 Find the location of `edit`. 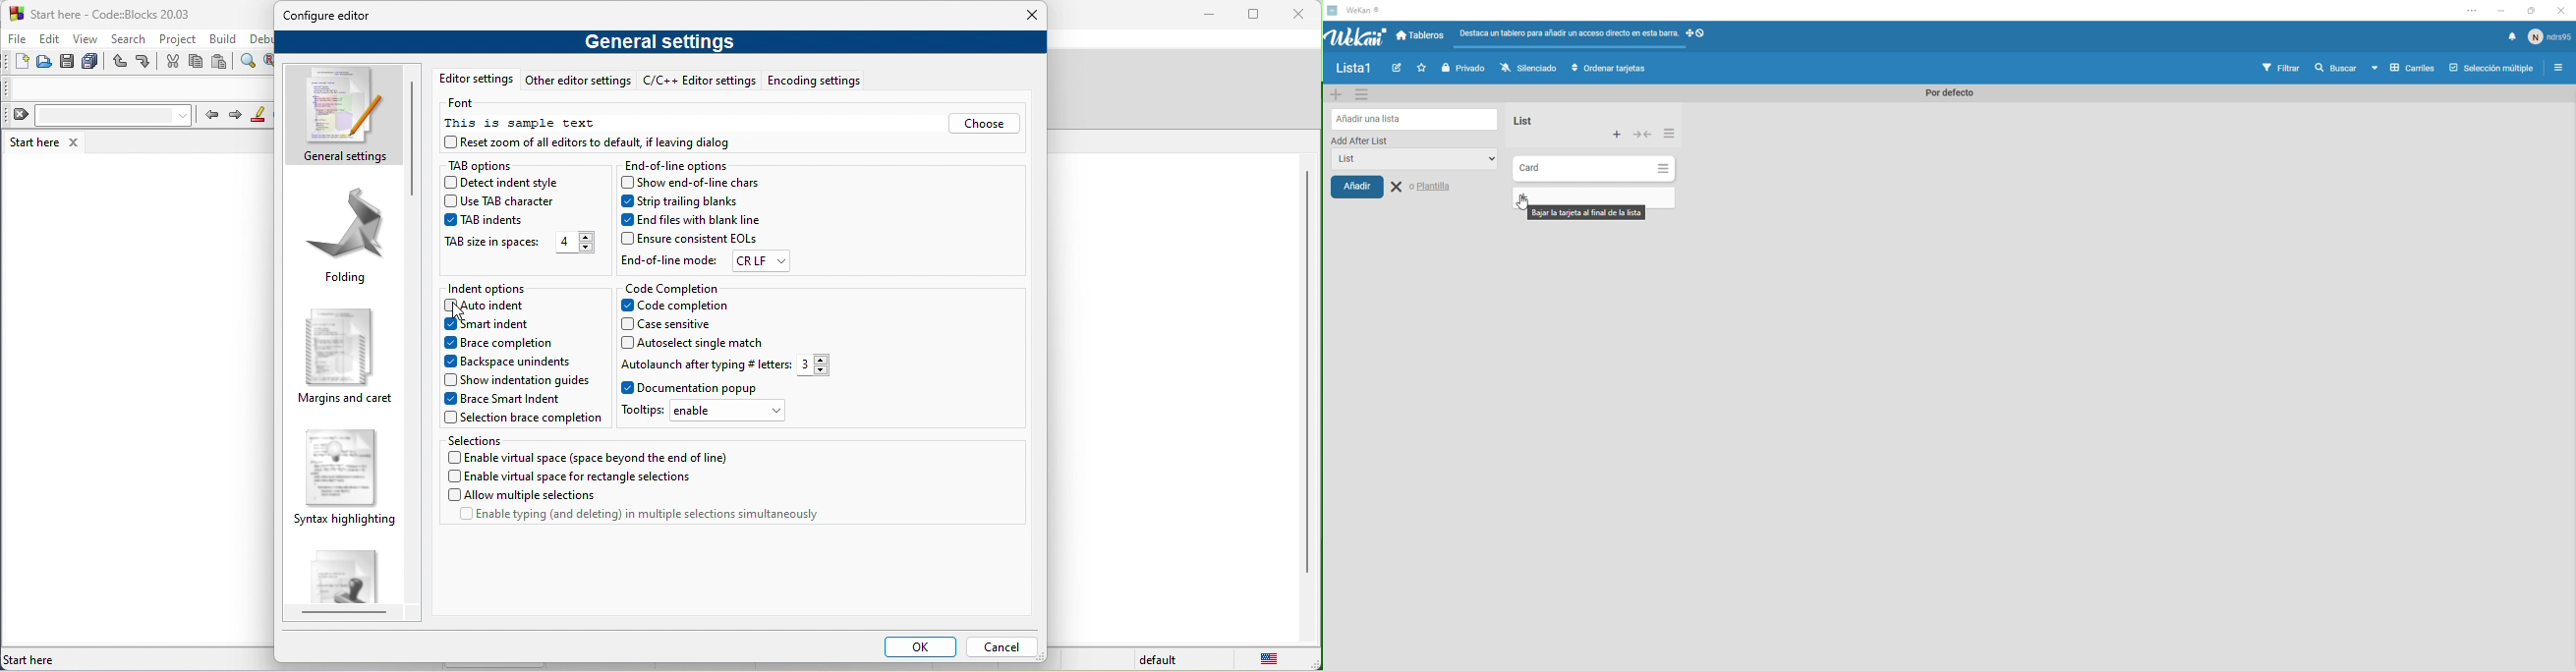

edit is located at coordinates (52, 40).